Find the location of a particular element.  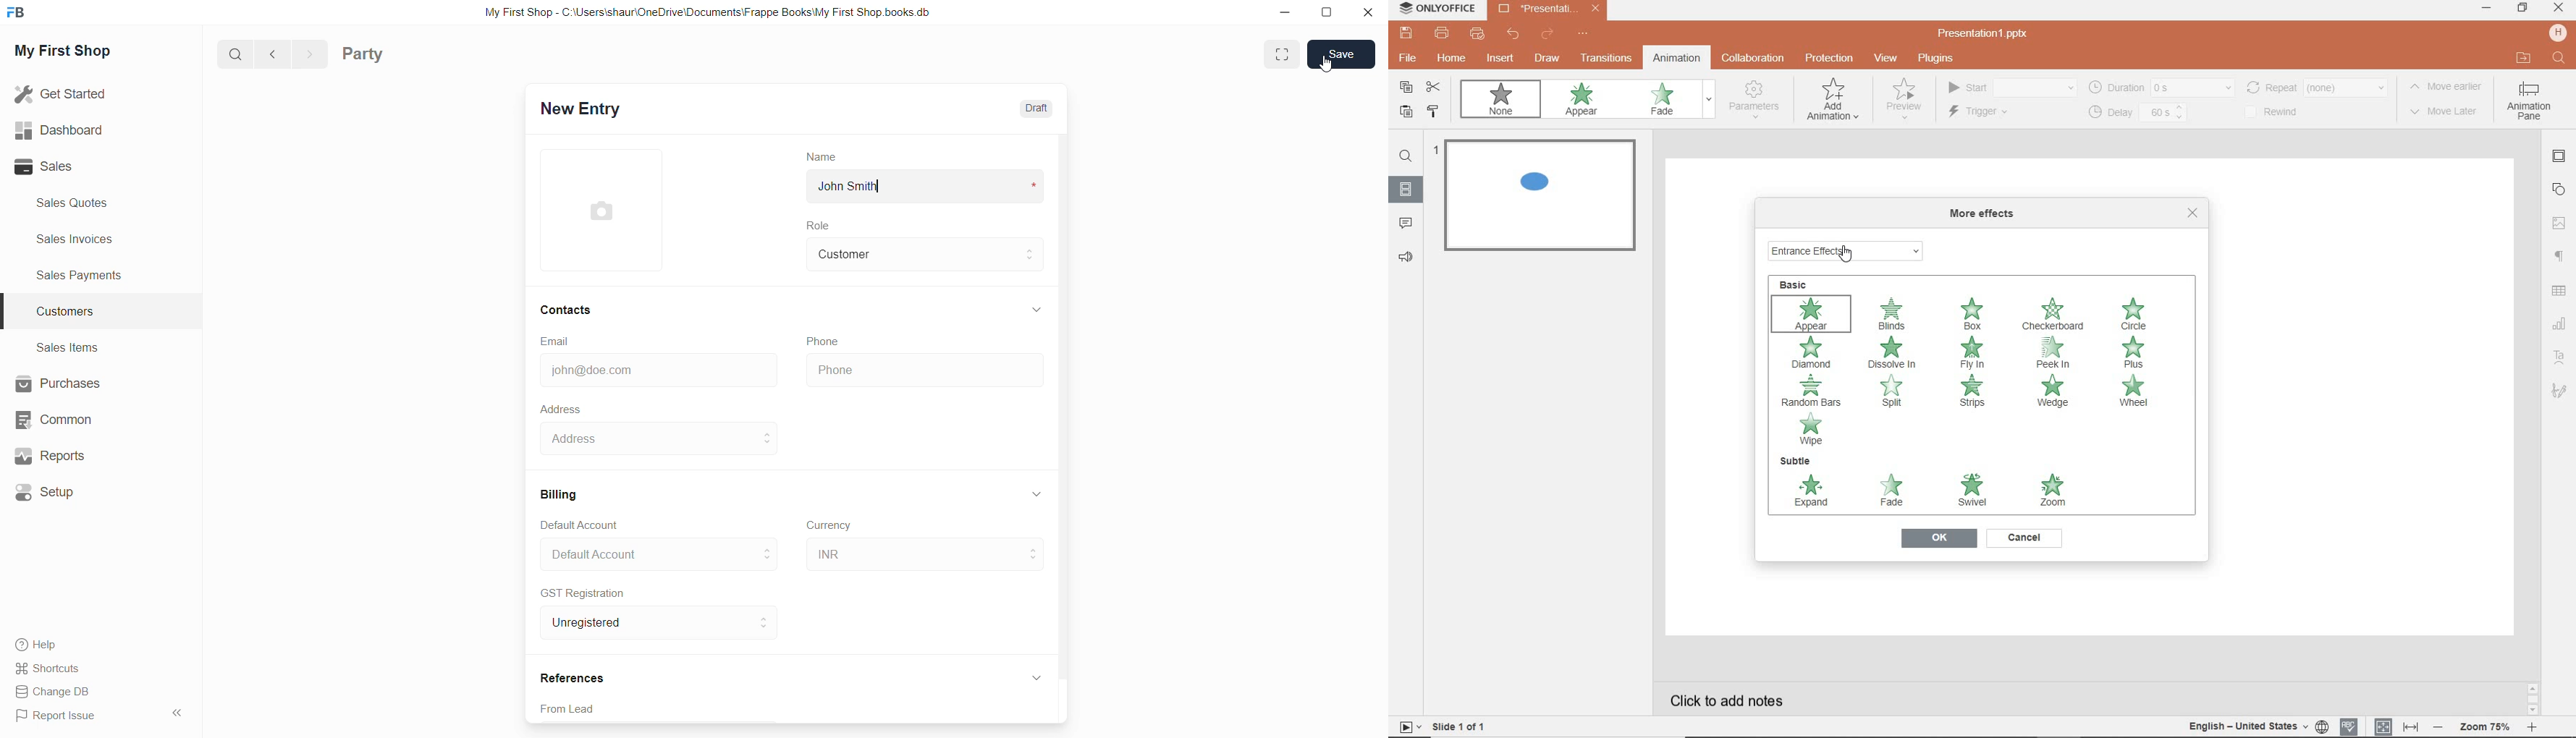

Setup is located at coordinates (48, 491).